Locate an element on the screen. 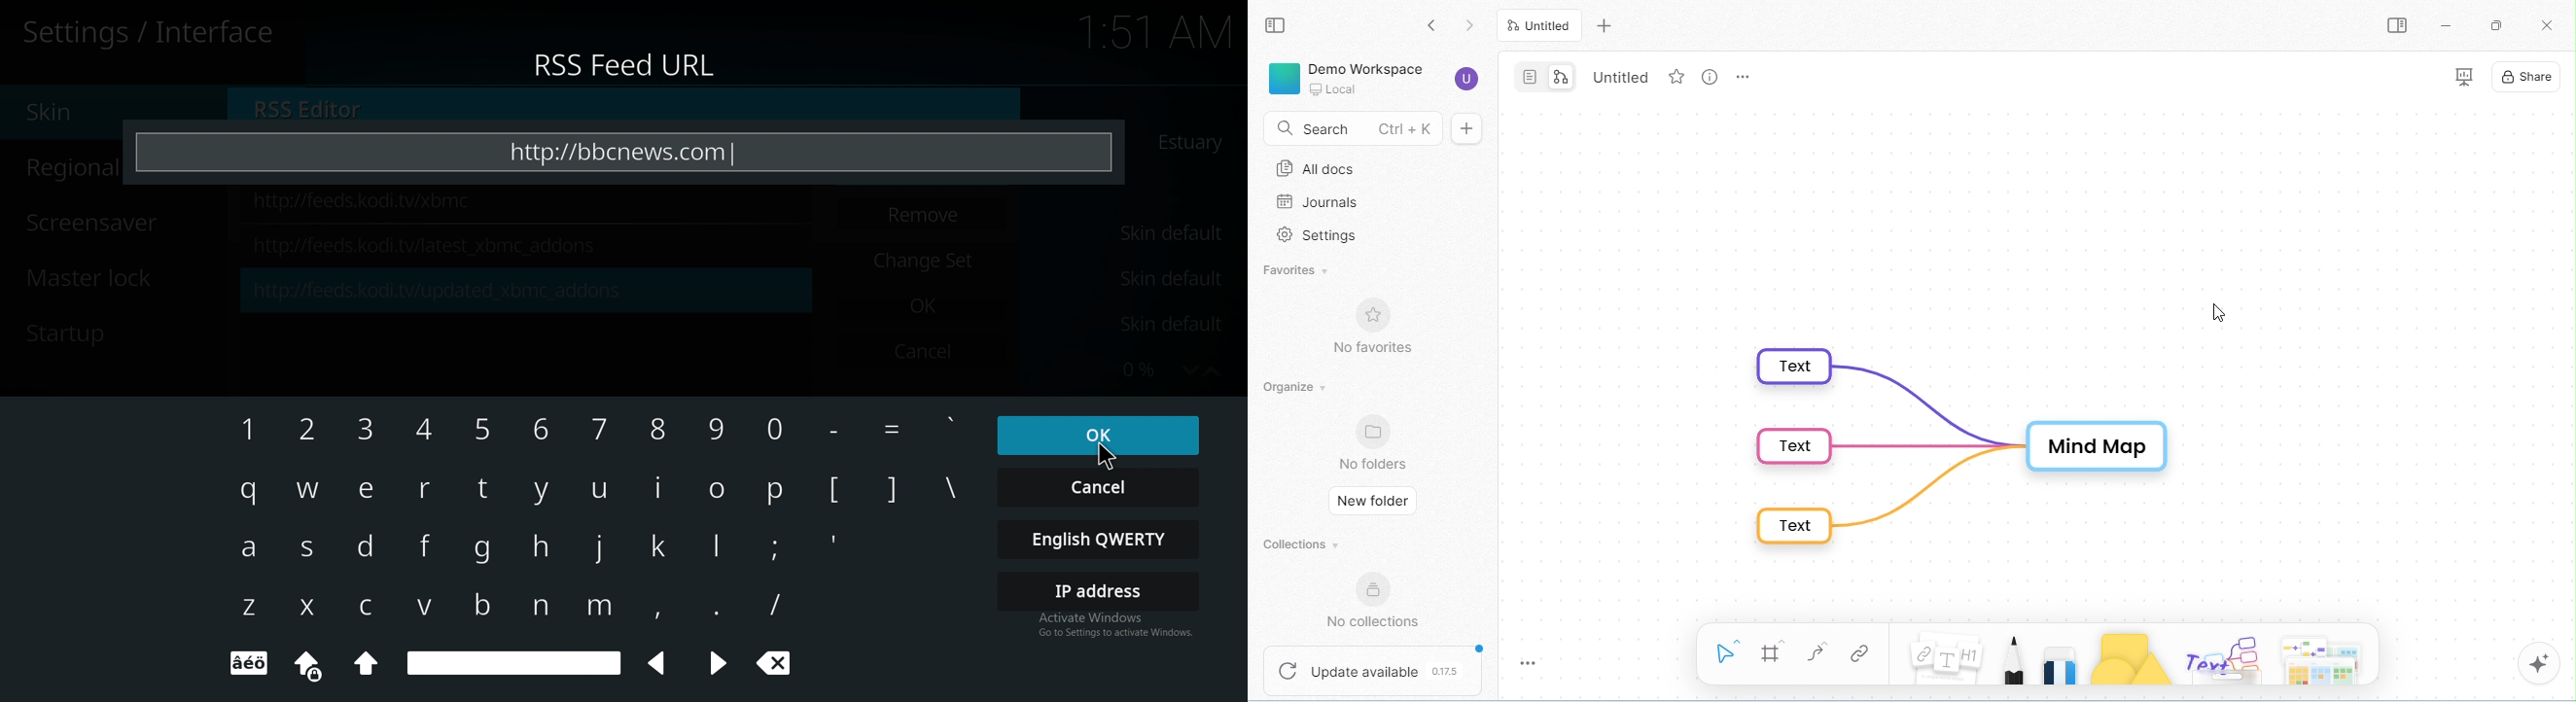 The image size is (2576, 728). keyboard Input is located at coordinates (778, 495).